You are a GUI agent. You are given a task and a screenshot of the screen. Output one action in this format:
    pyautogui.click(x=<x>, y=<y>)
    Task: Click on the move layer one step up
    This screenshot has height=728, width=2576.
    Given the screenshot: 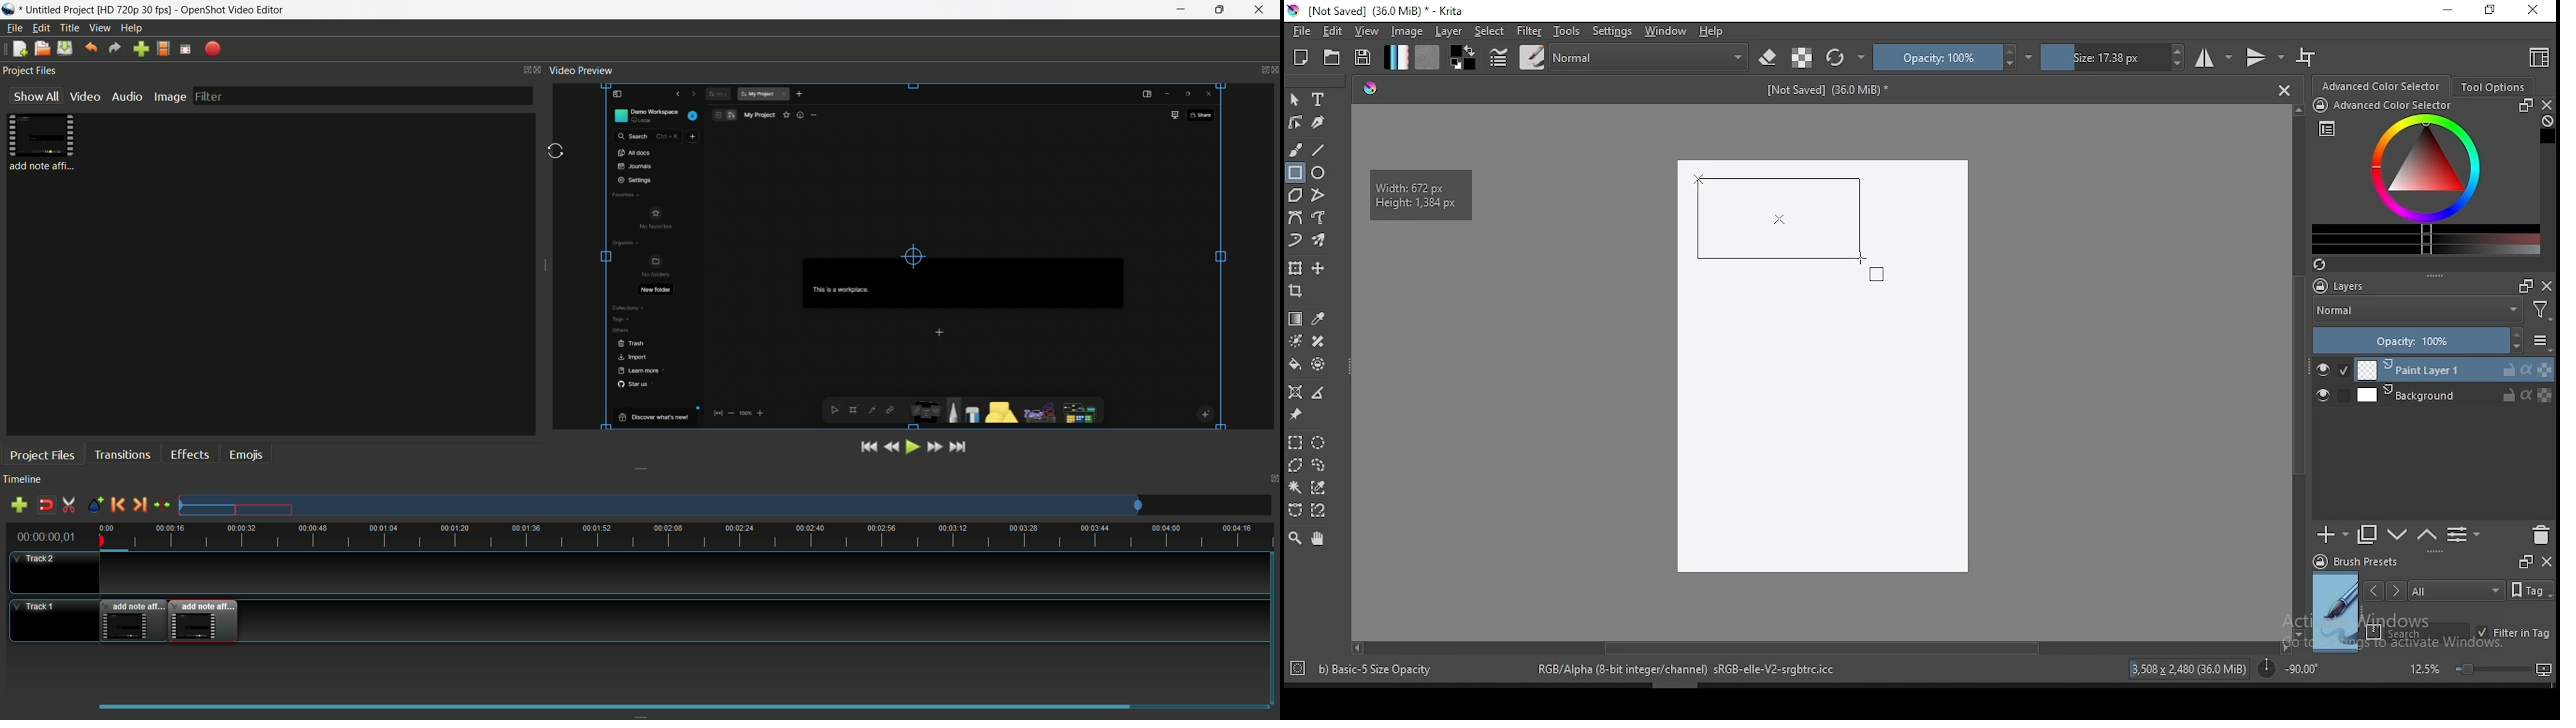 What is the action you would take?
    pyautogui.click(x=2398, y=537)
    